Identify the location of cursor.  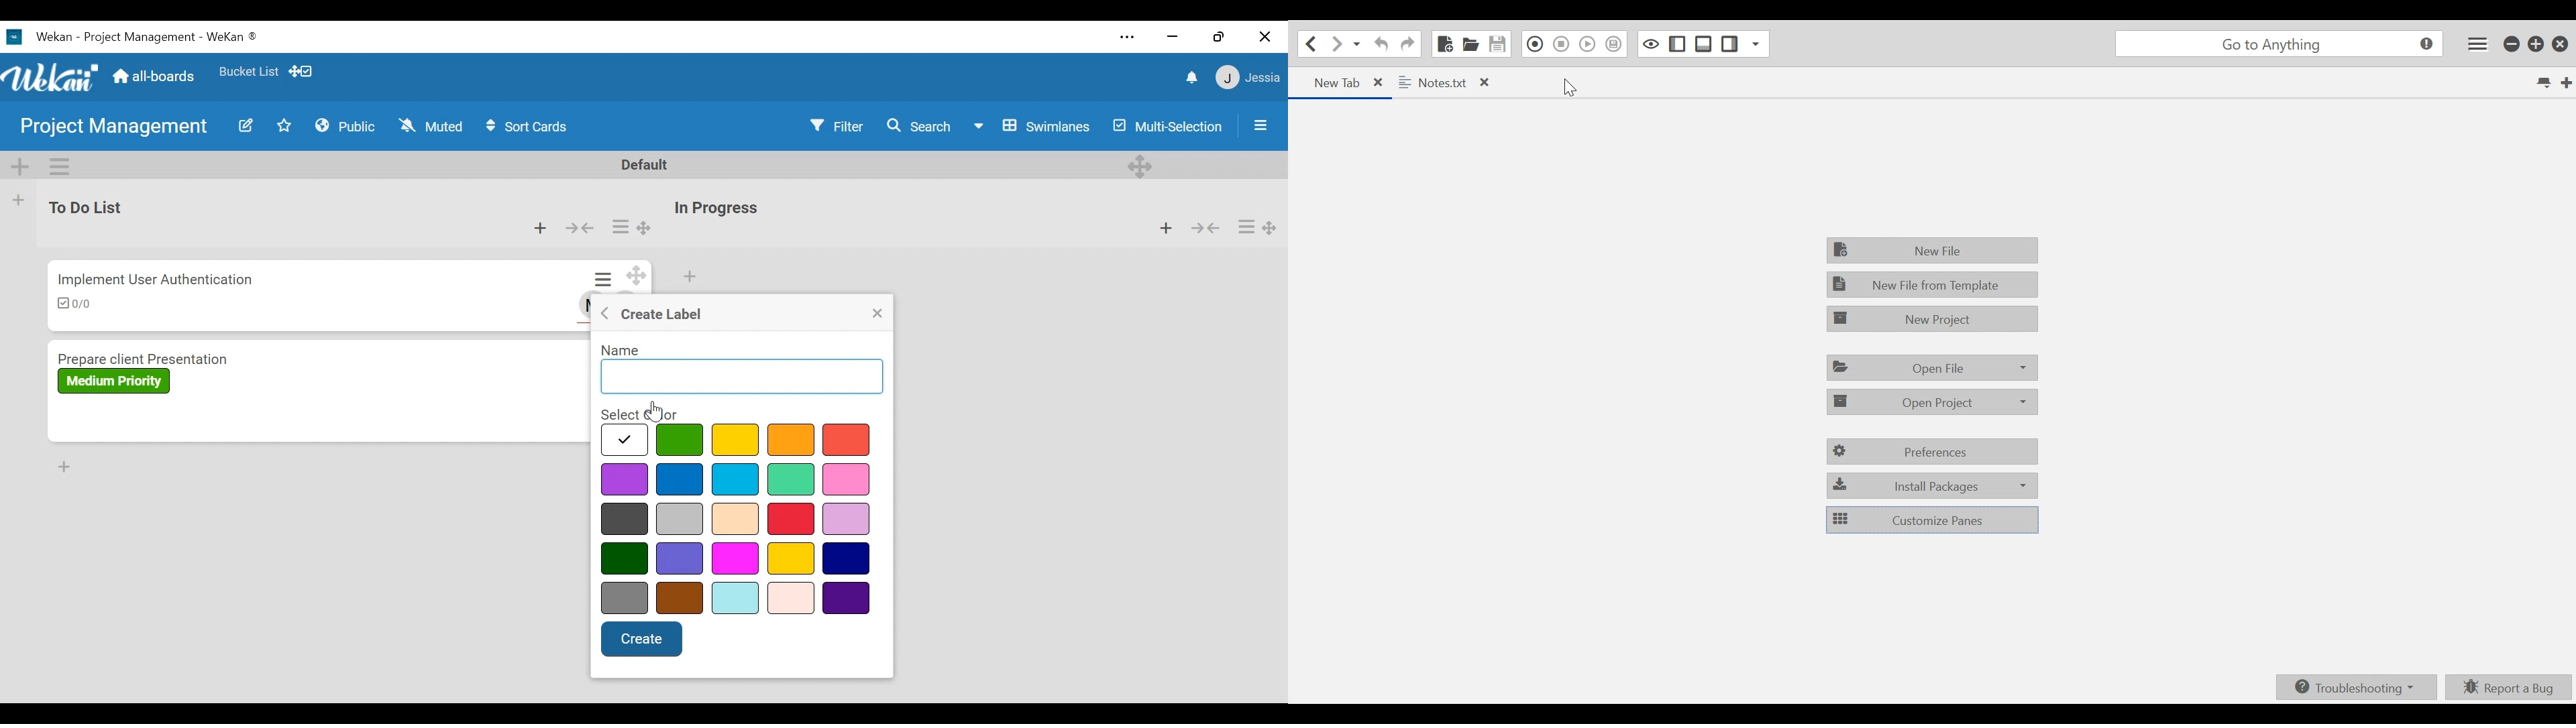
(656, 412).